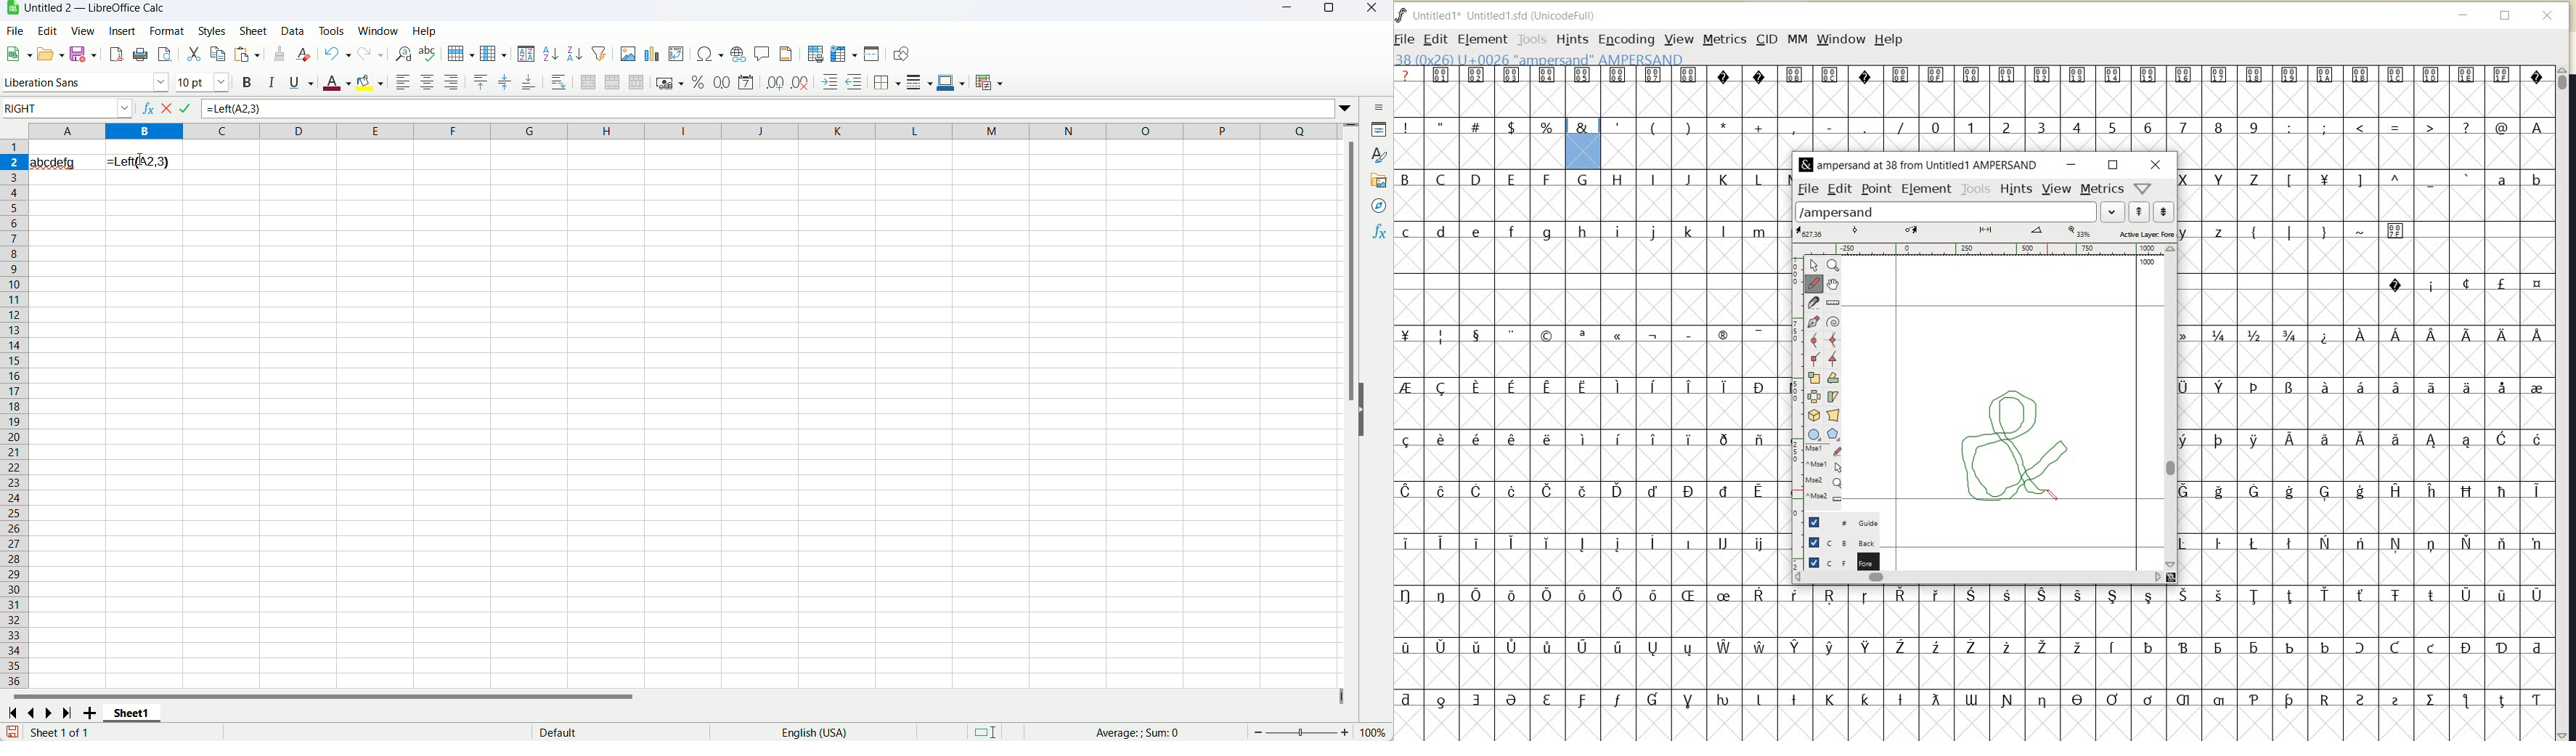 The height and width of the screenshot is (756, 2576). I want to click on bold, so click(248, 83).